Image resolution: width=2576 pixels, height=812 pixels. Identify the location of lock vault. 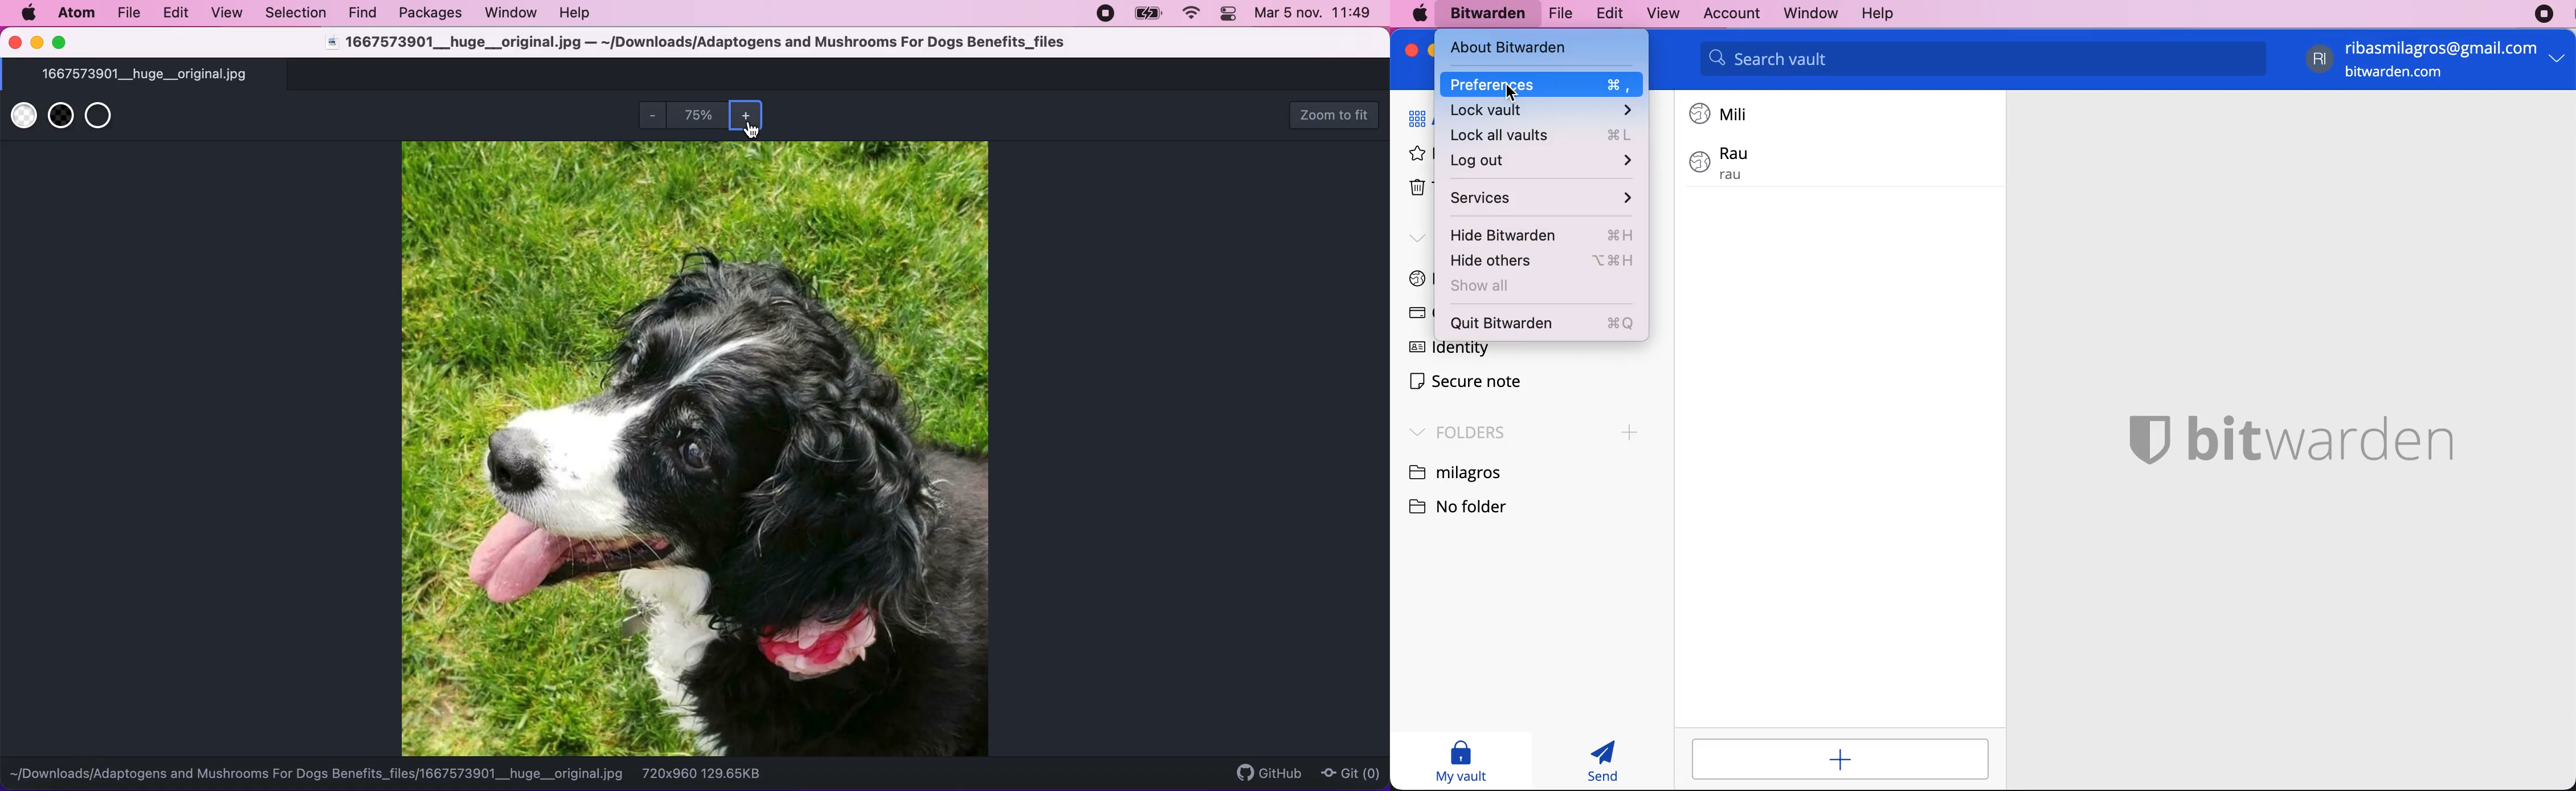
(1545, 111).